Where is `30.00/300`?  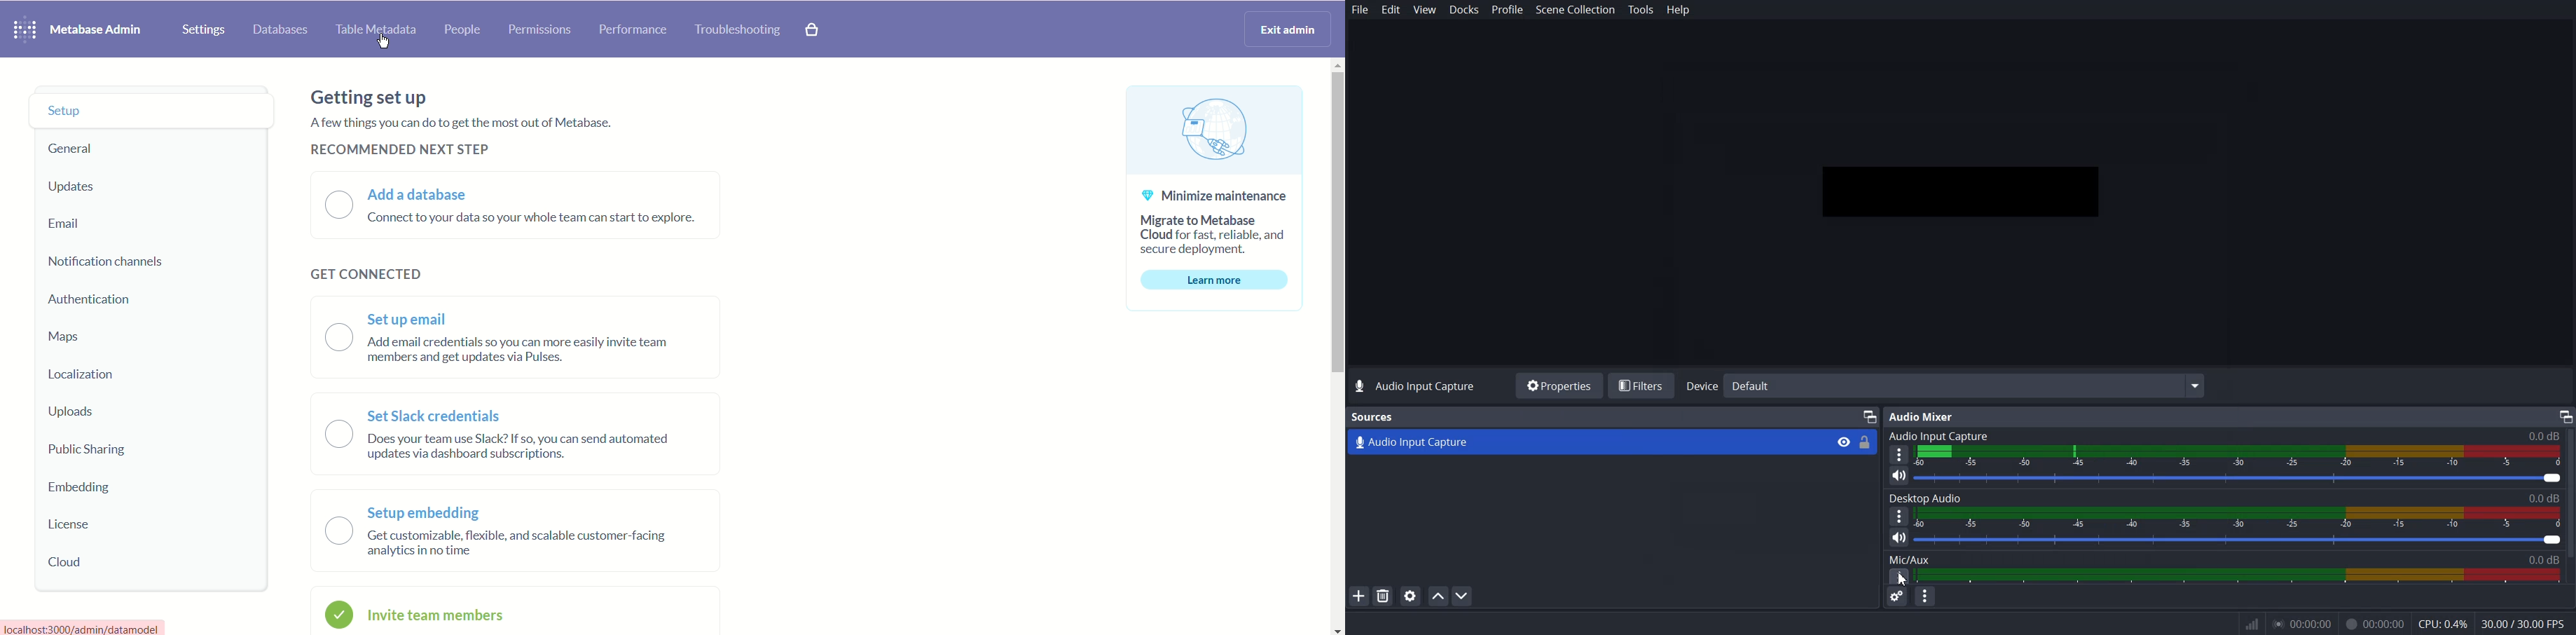 30.00/300 is located at coordinates (2527, 625).